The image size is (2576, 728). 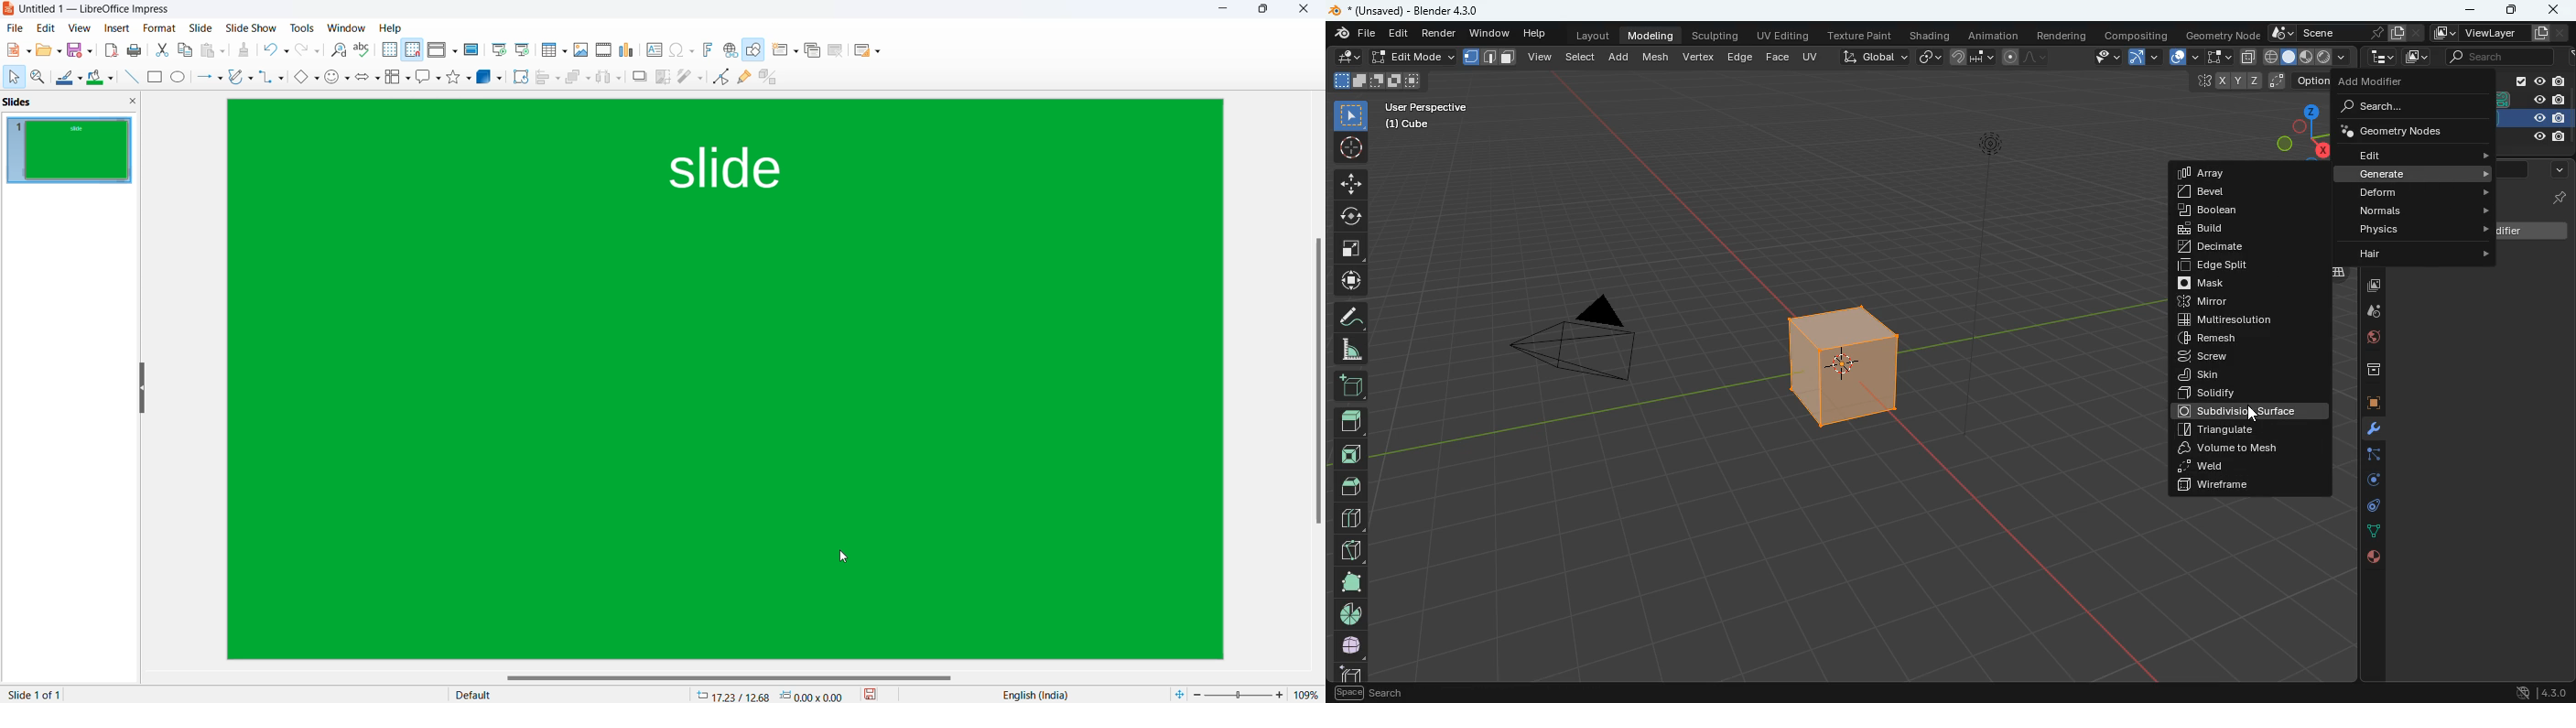 I want to click on fit to window, so click(x=1179, y=693).